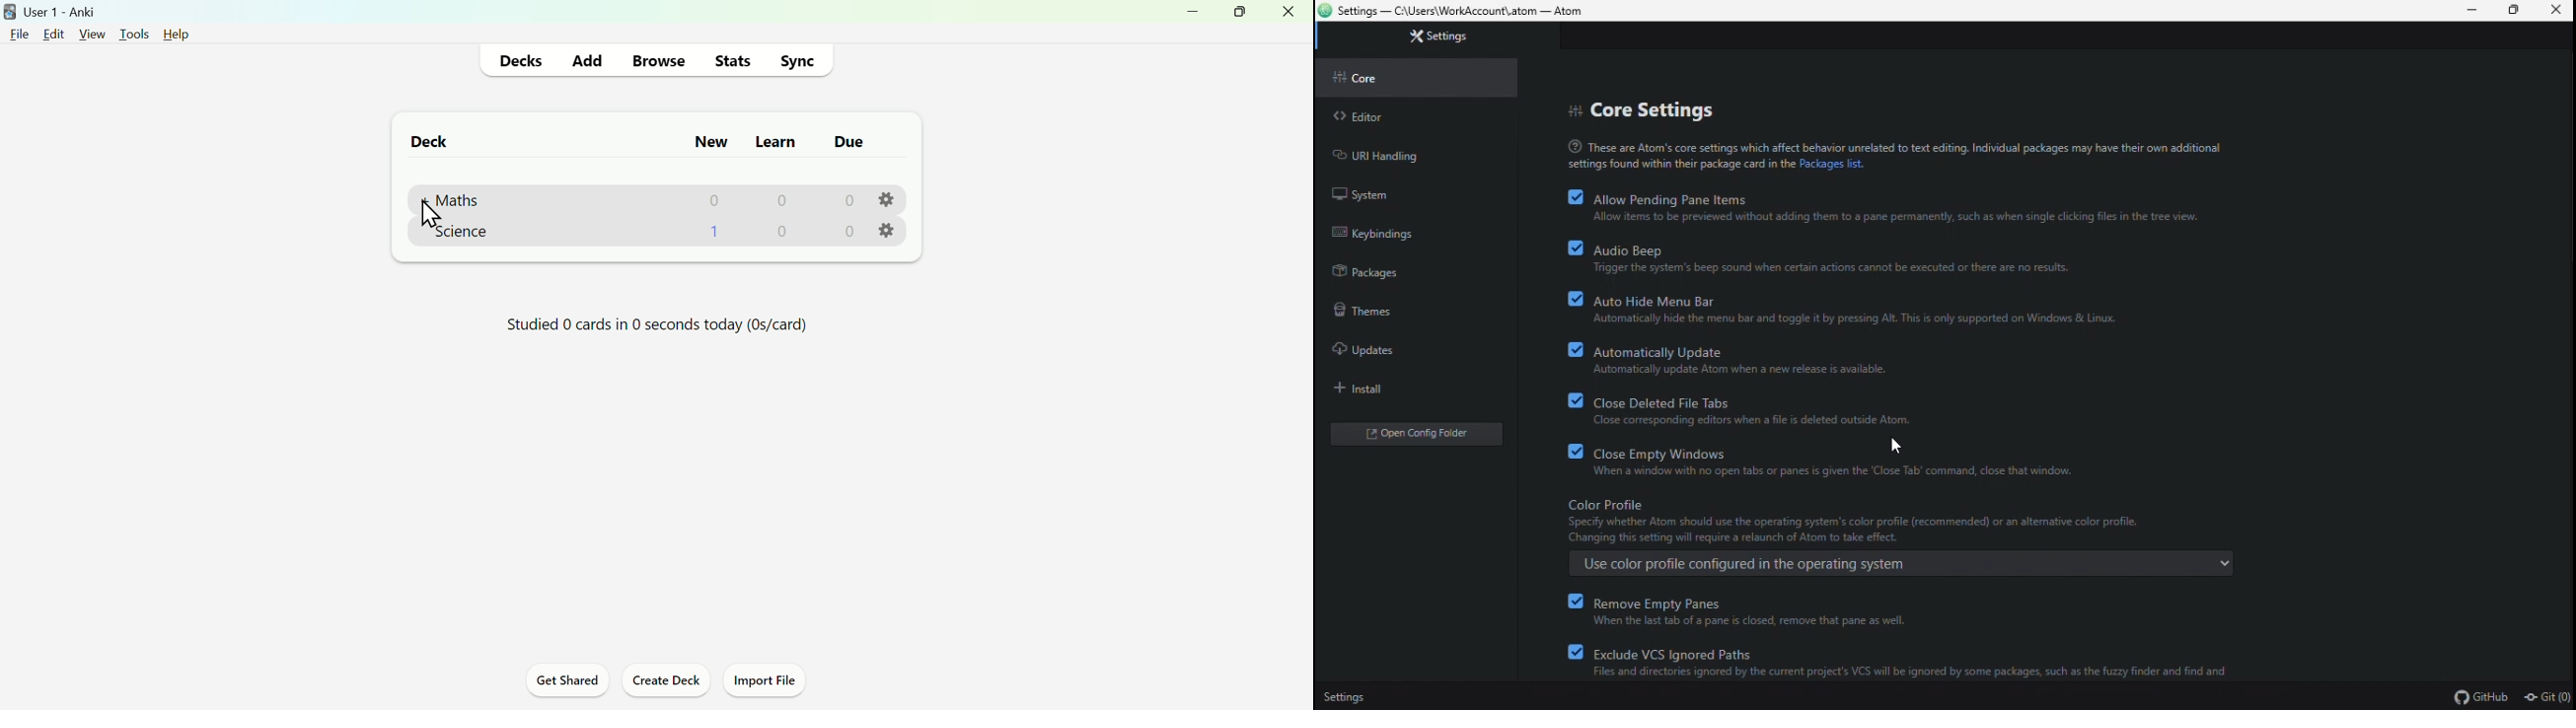 Image resolution: width=2576 pixels, height=728 pixels. What do you see at coordinates (771, 683) in the screenshot?
I see `Import File` at bounding box center [771, 683].